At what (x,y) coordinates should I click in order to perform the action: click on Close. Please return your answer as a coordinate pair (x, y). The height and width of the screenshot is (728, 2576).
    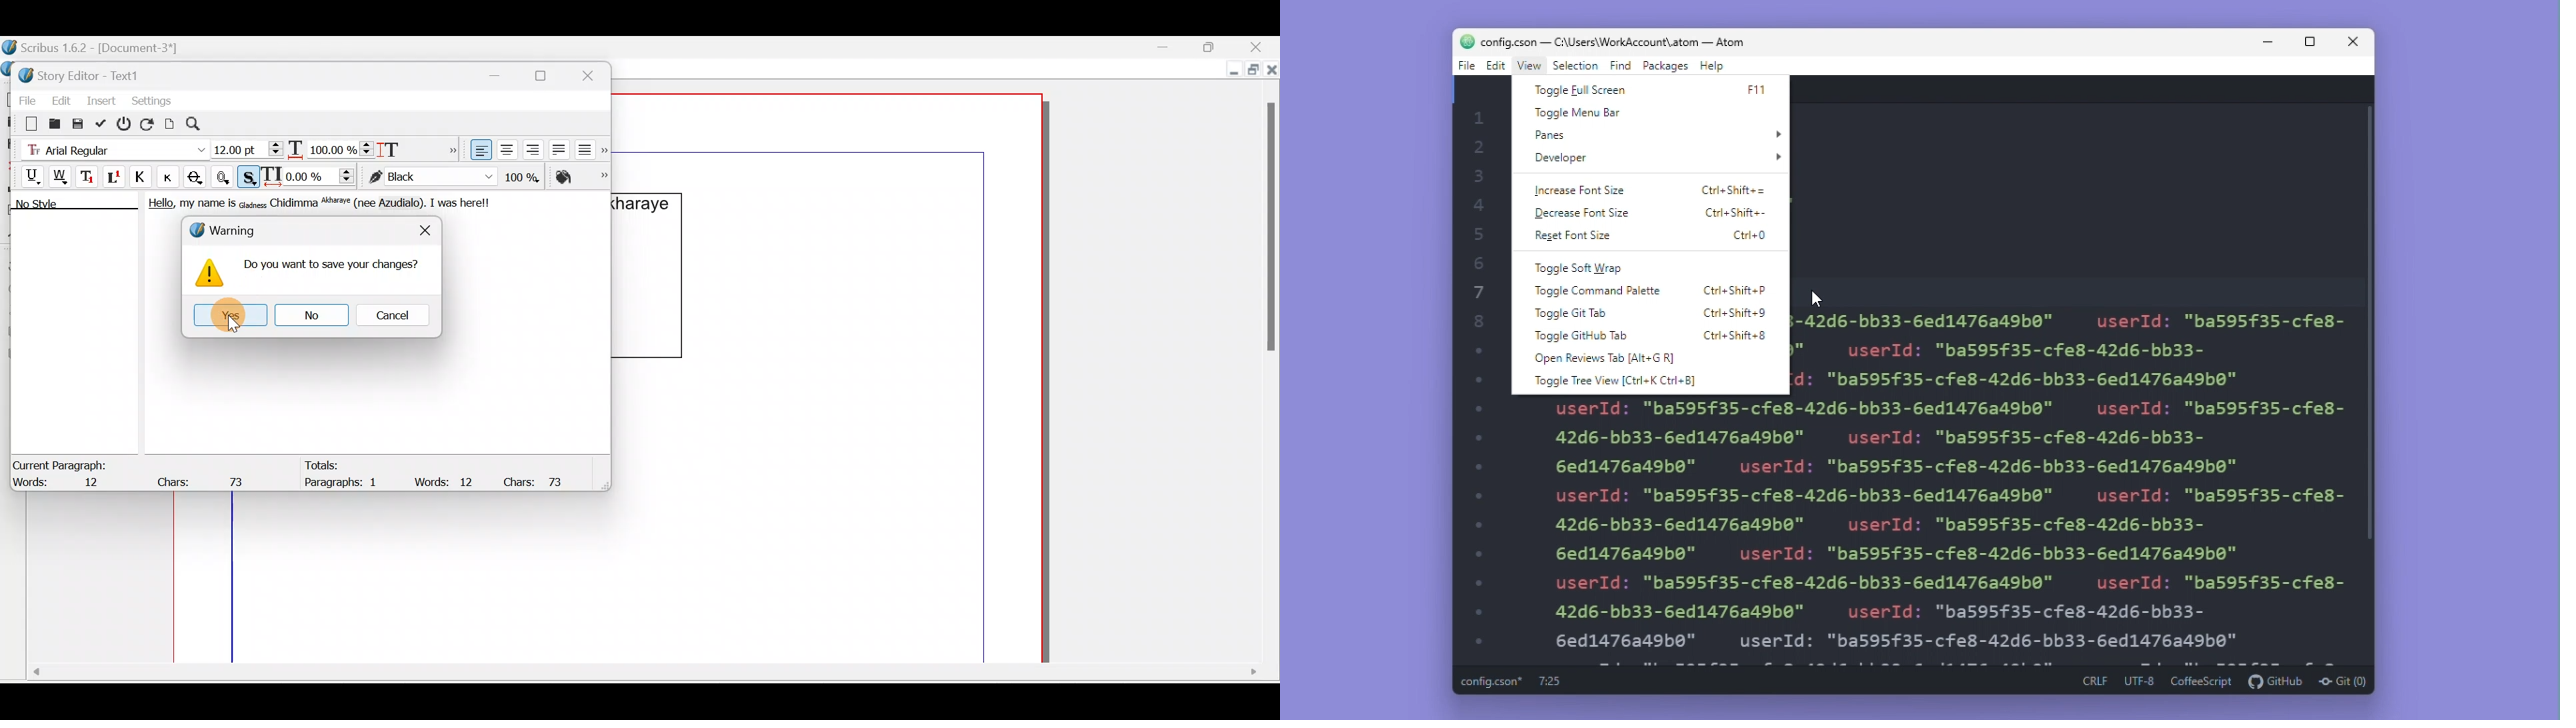
    Looking at the image, I should click on (1272, 73).